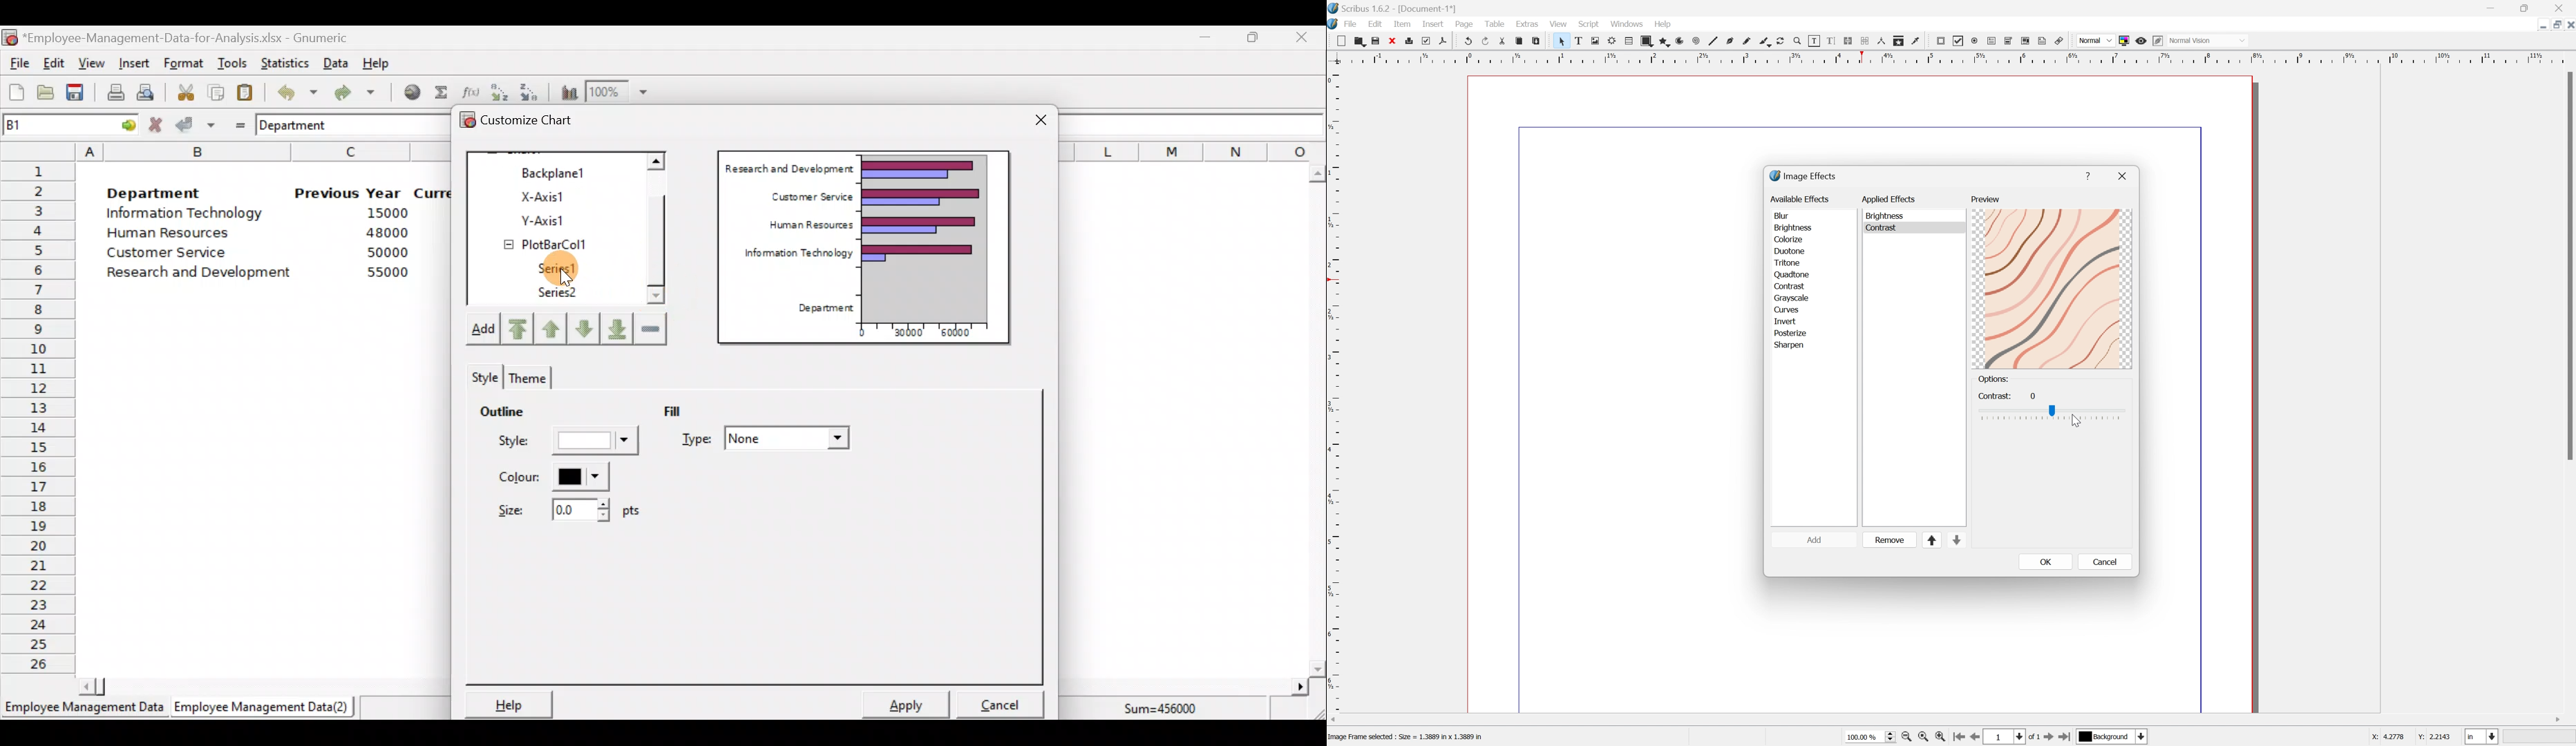 This screenshot has width=2576, height=756. I want to click on OK, so click(2045, 561).